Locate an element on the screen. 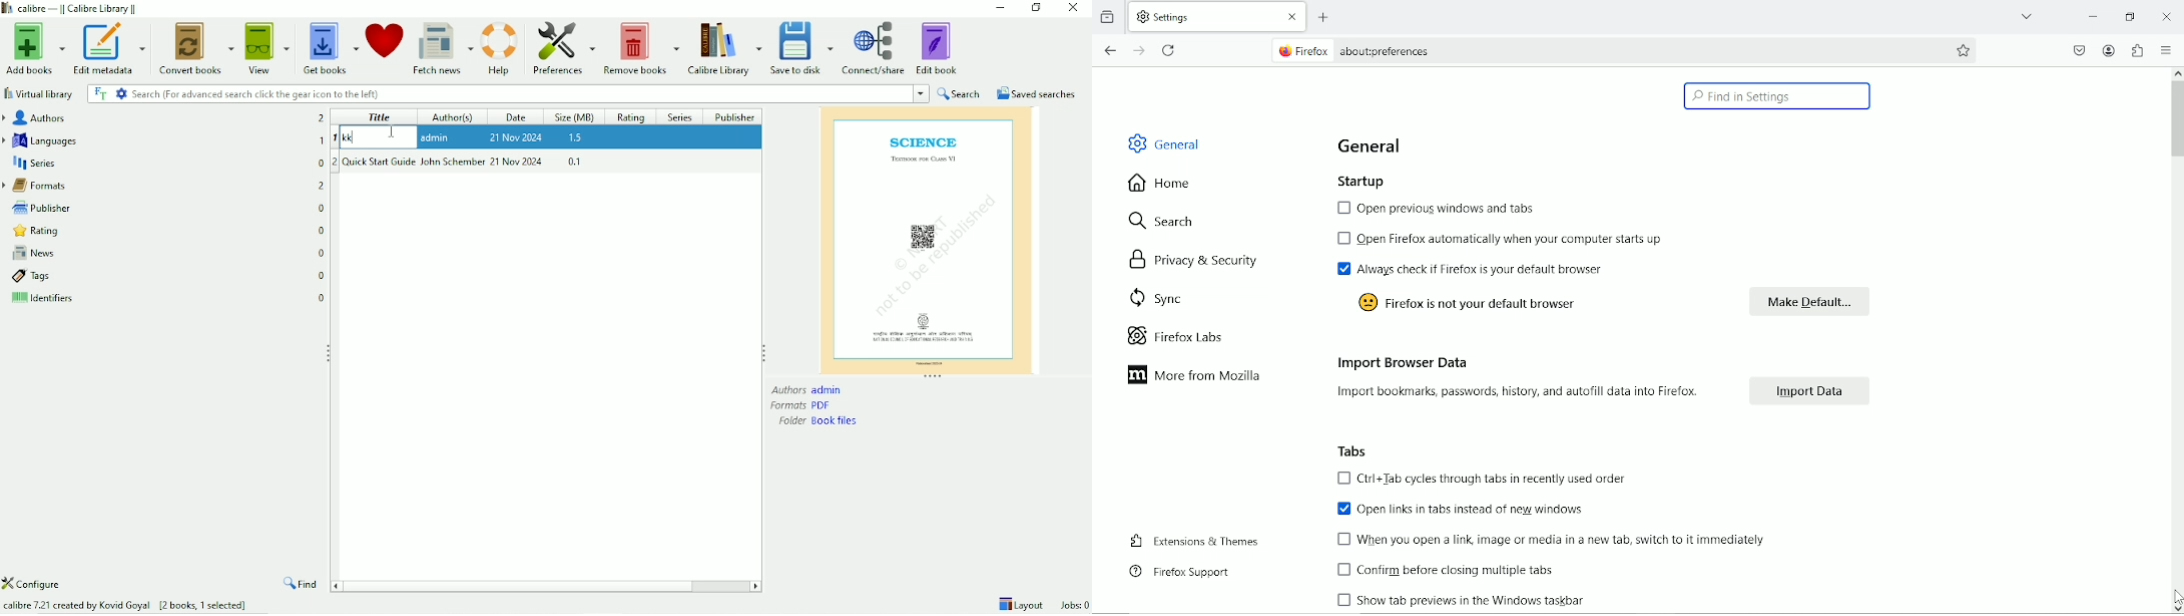 The height and width of the screenshot is (616, 2184). News is located at coordinates (30, 254).